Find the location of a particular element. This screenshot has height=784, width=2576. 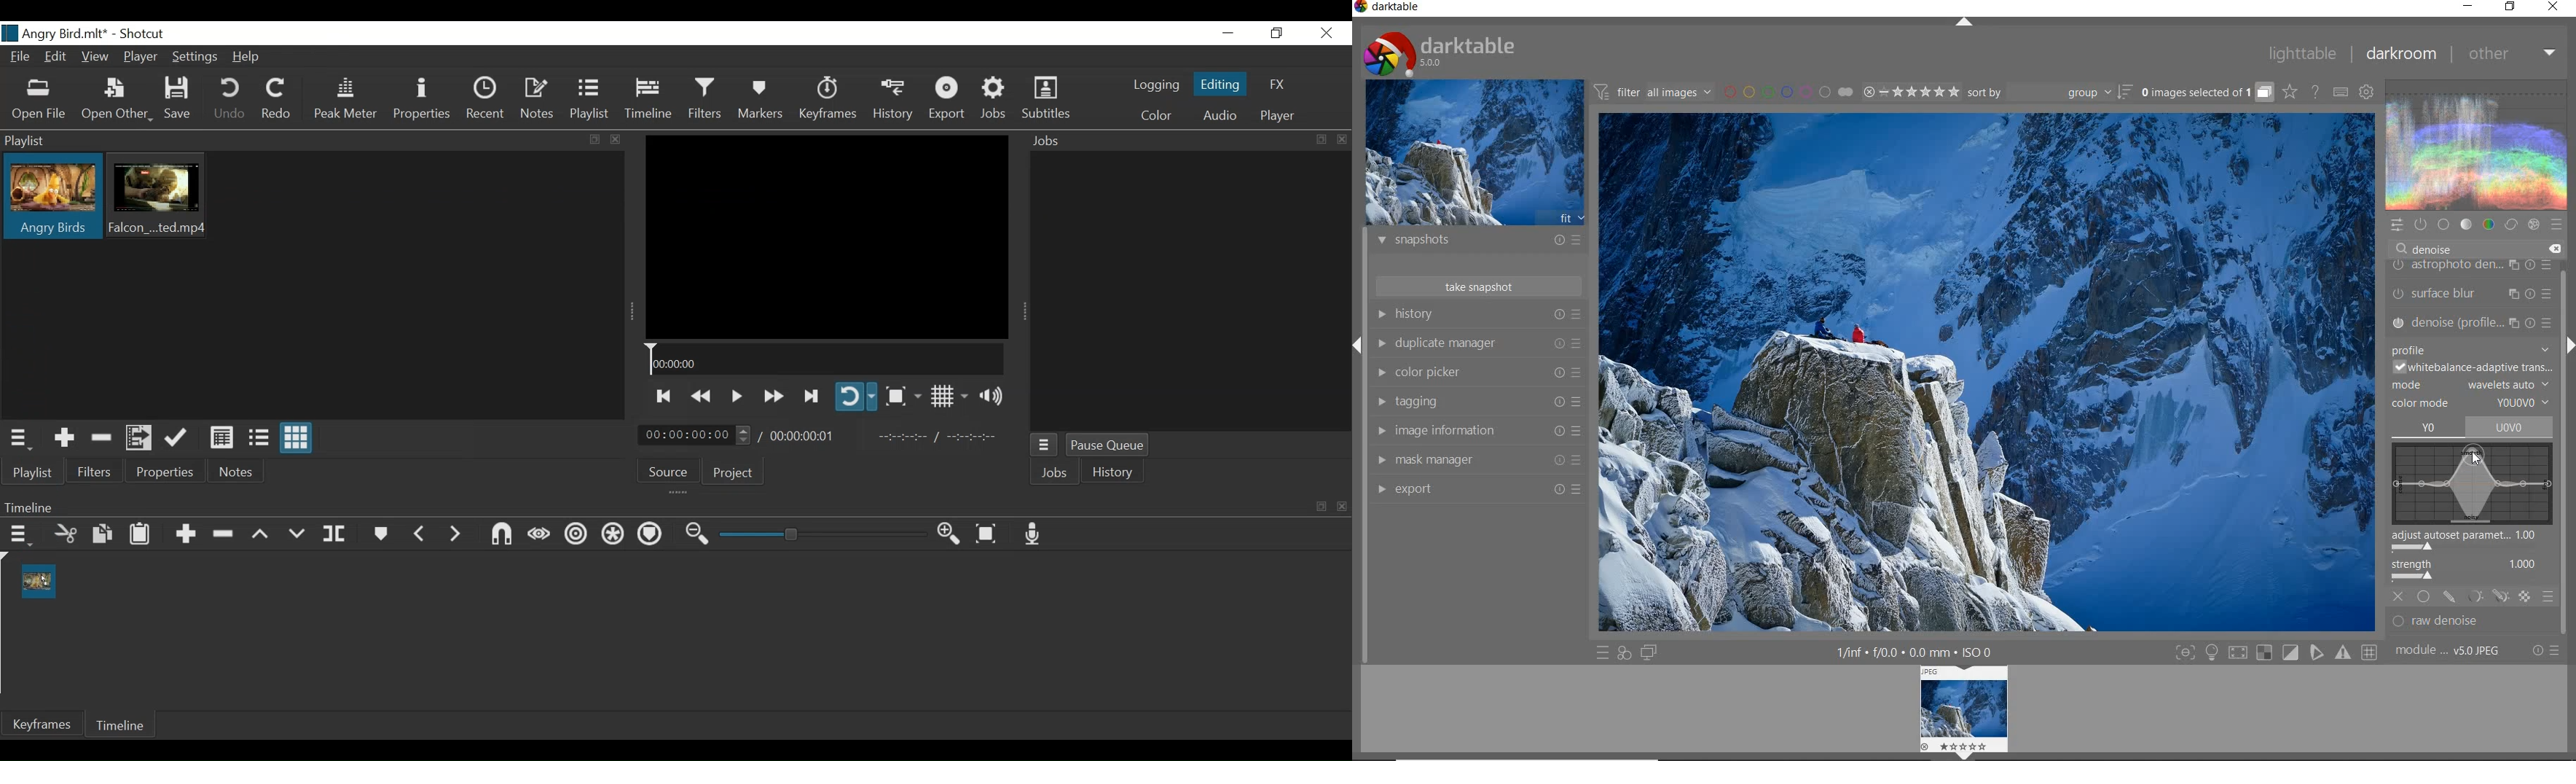

Toggle player looping is located at coordinates (856, 397).